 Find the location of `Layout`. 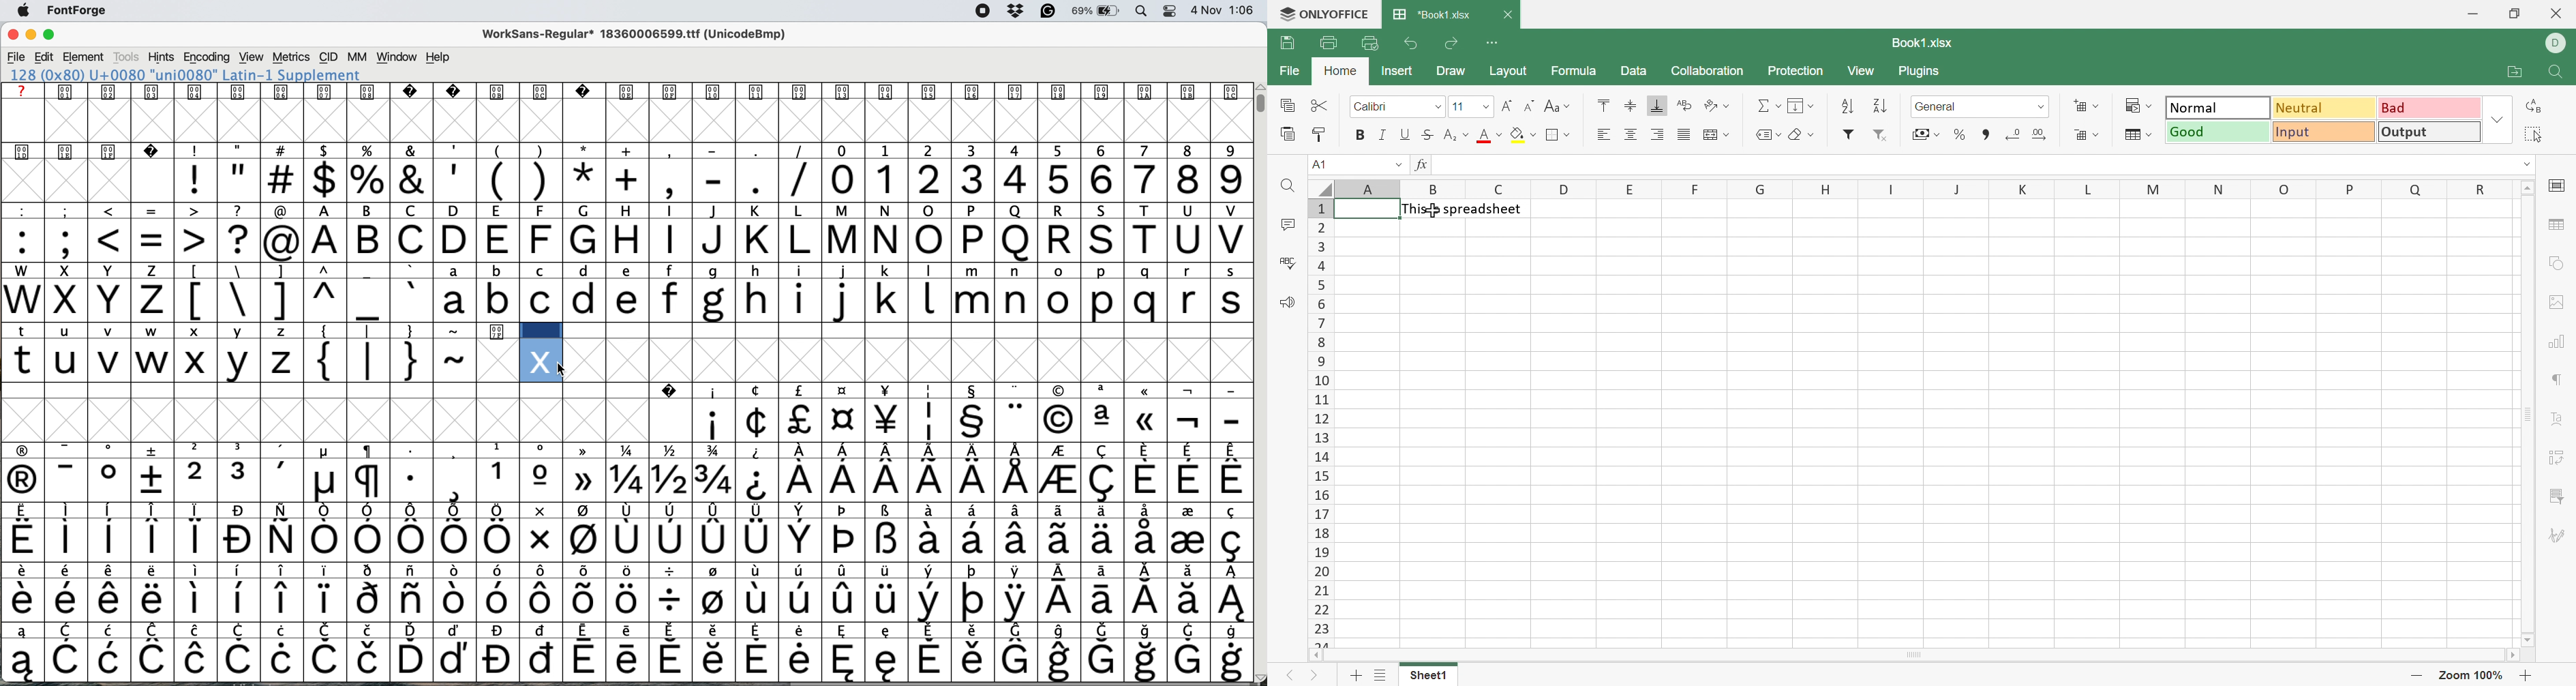

Layout is located at coordinates (1511, 70).